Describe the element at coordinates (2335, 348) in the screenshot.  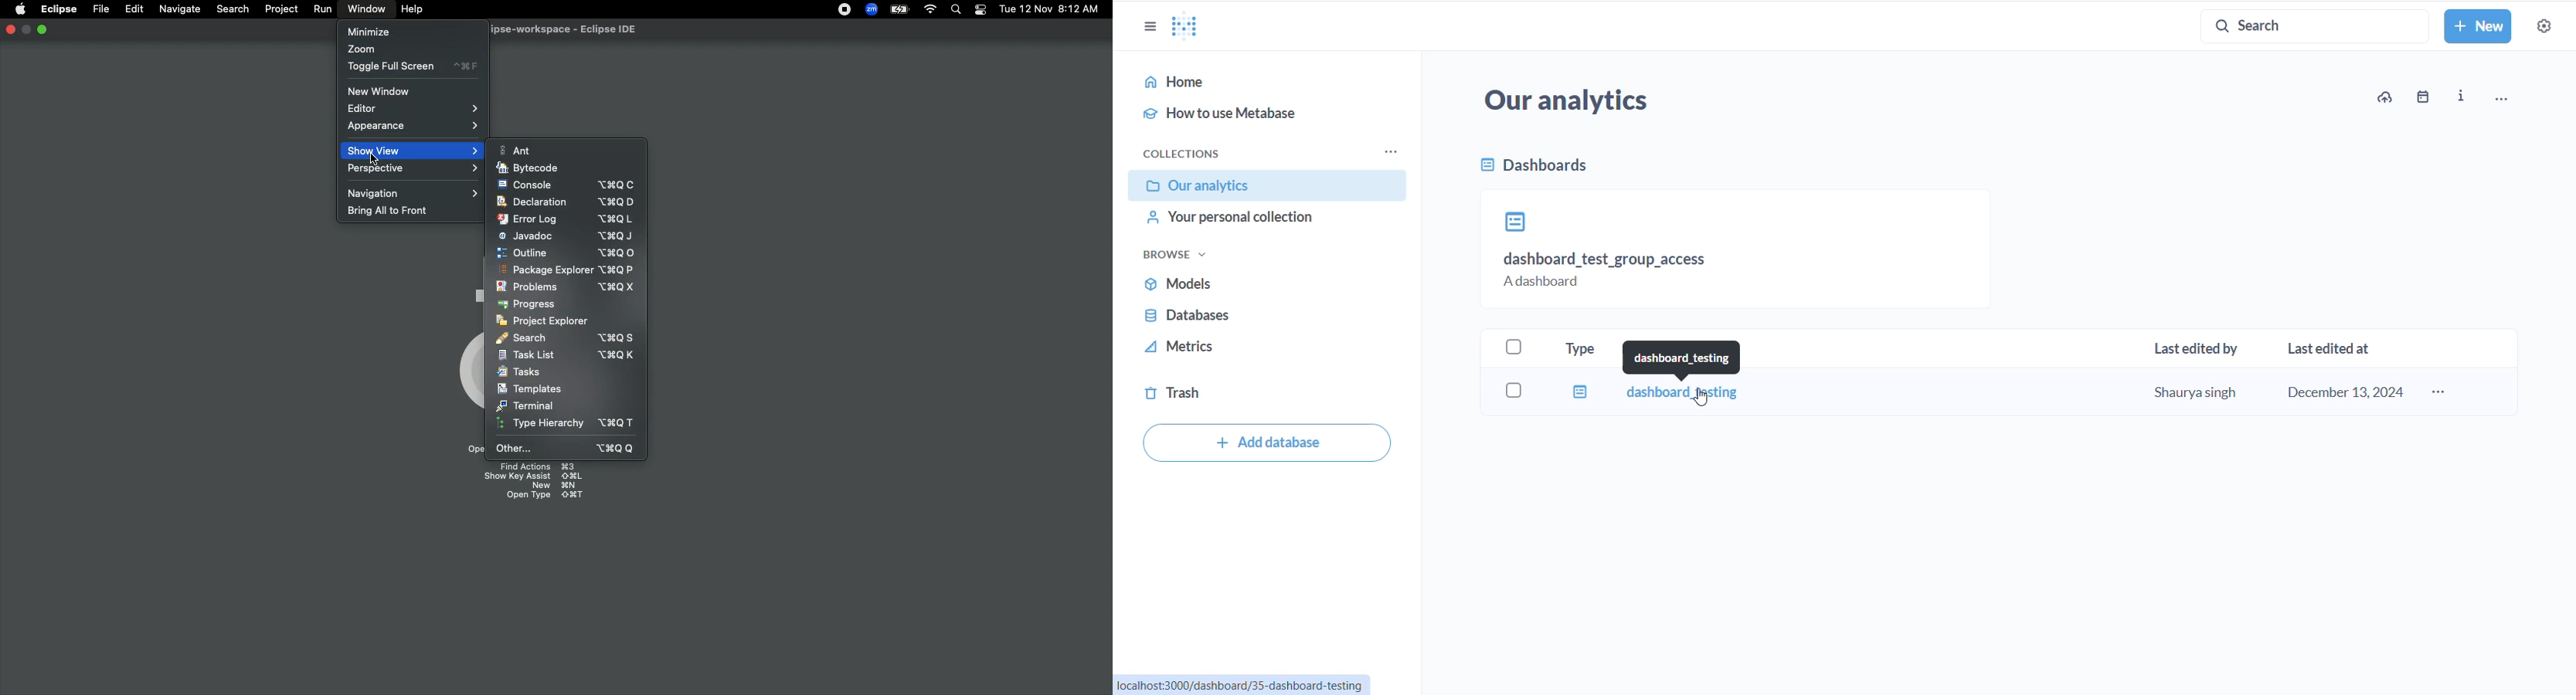
I see `last edited at ` at that location.